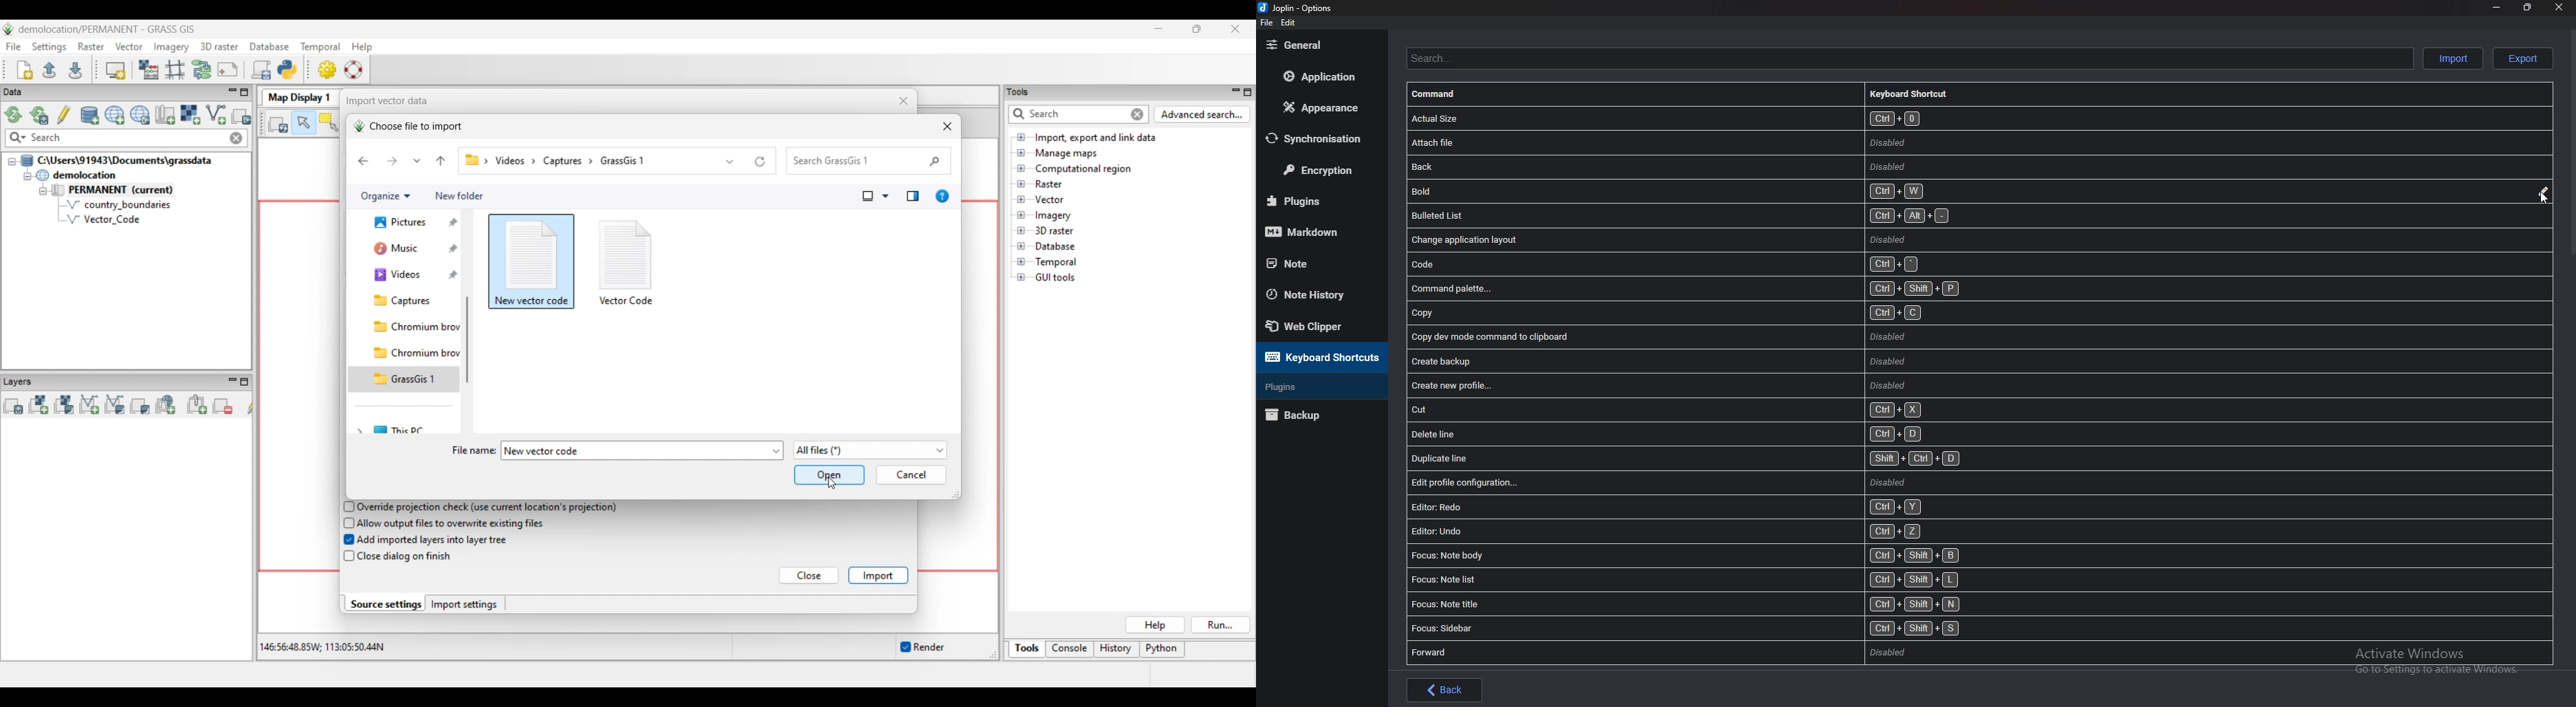 The width and height of the screenshot is (2576, 728). I want to click on editor: ratio, so click(1715, 508).